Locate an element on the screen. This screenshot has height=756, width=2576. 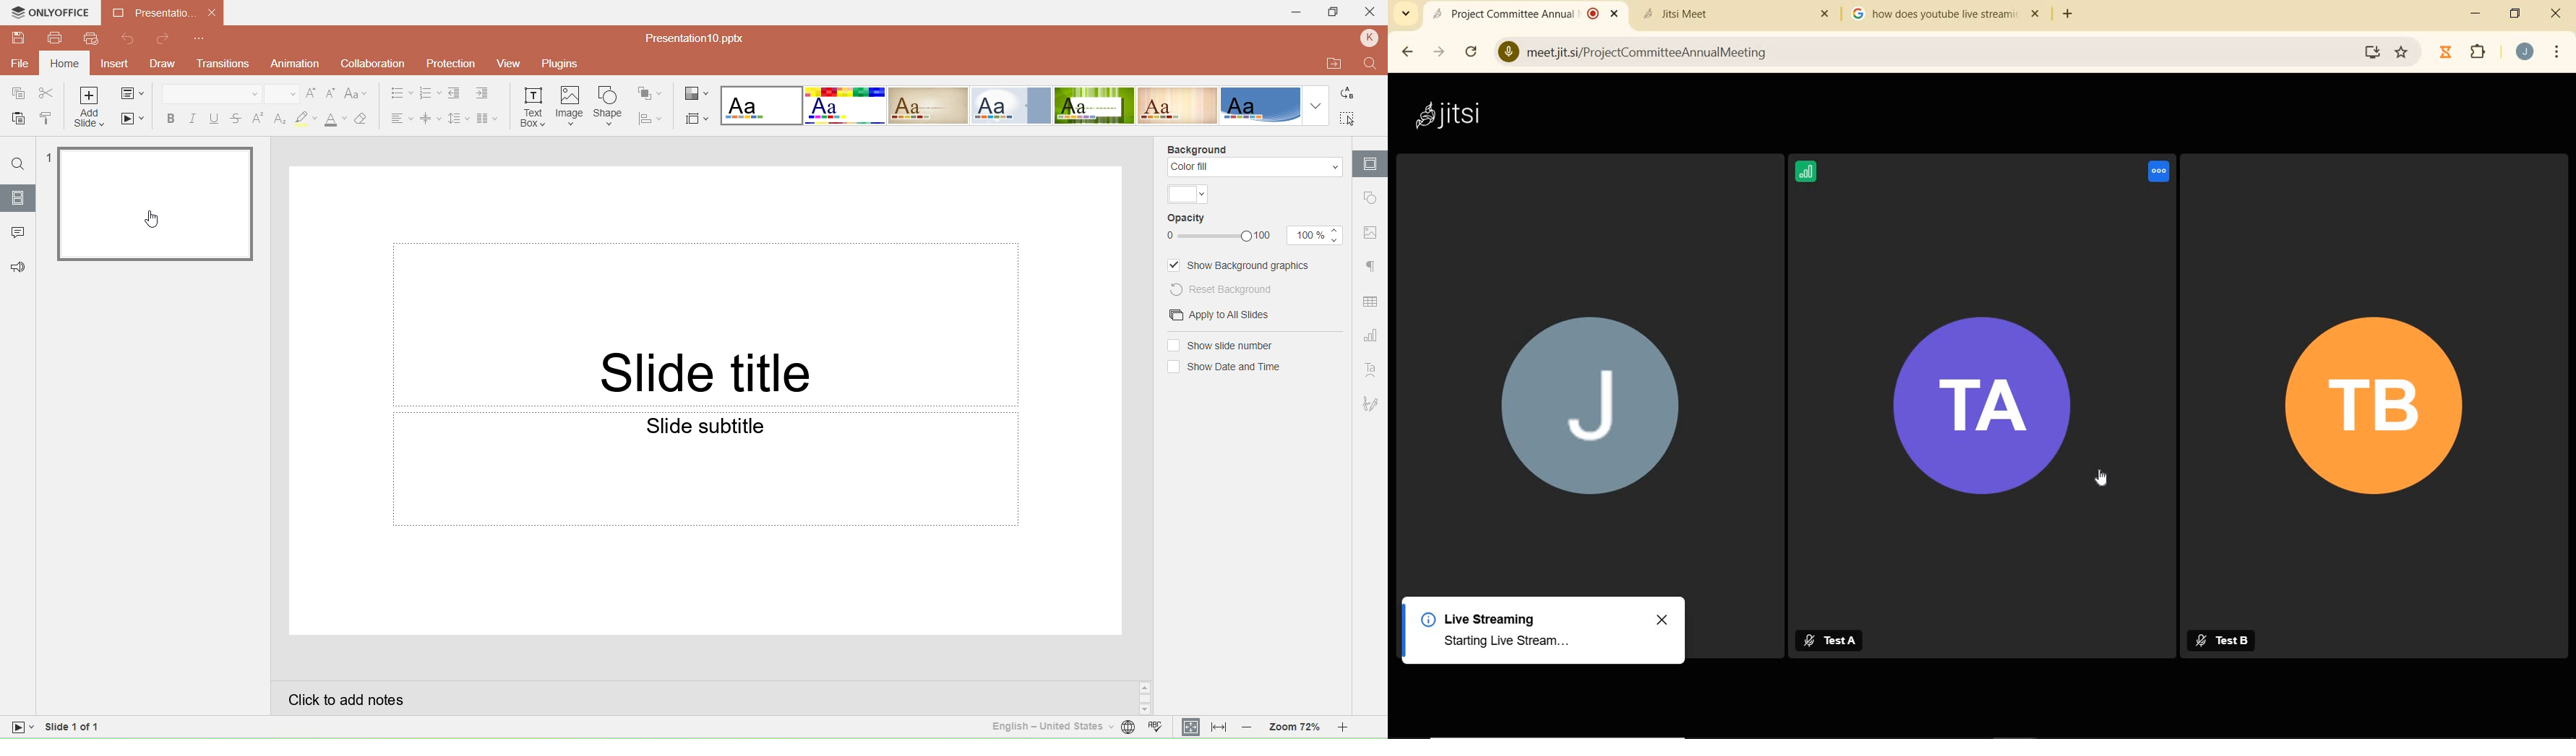
Insert shape is located at coordinates (608, 106).